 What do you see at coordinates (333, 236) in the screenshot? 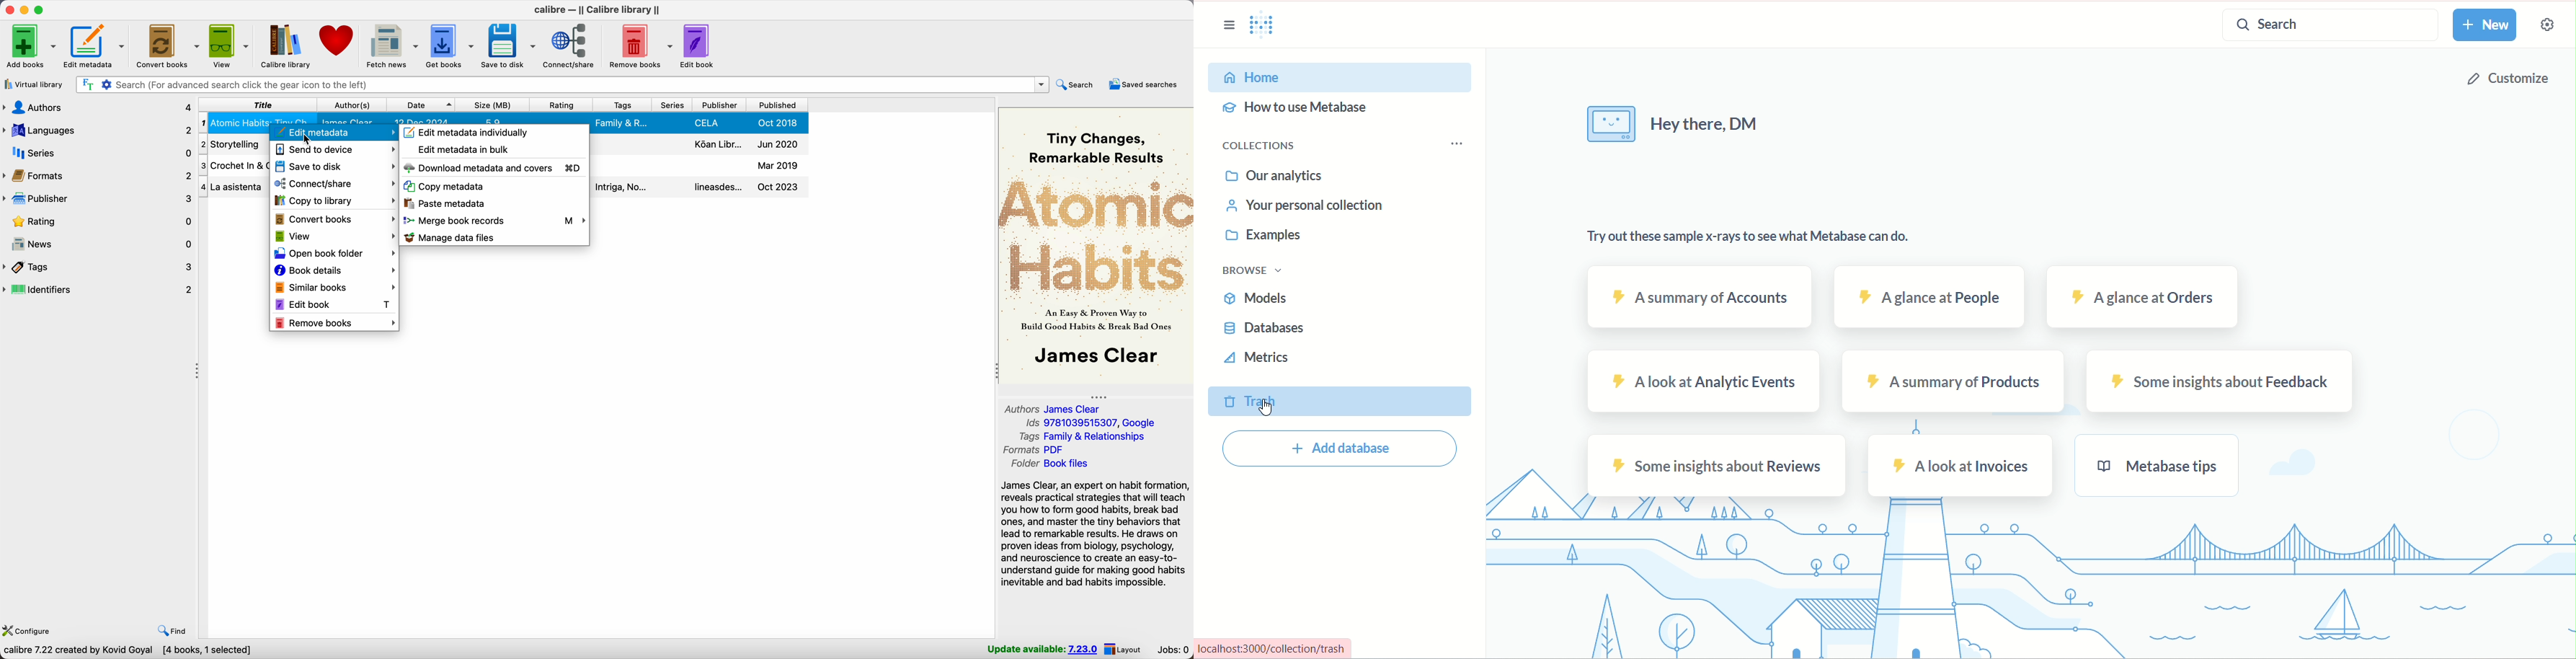
I see `view` at bounding box center [333, 236].